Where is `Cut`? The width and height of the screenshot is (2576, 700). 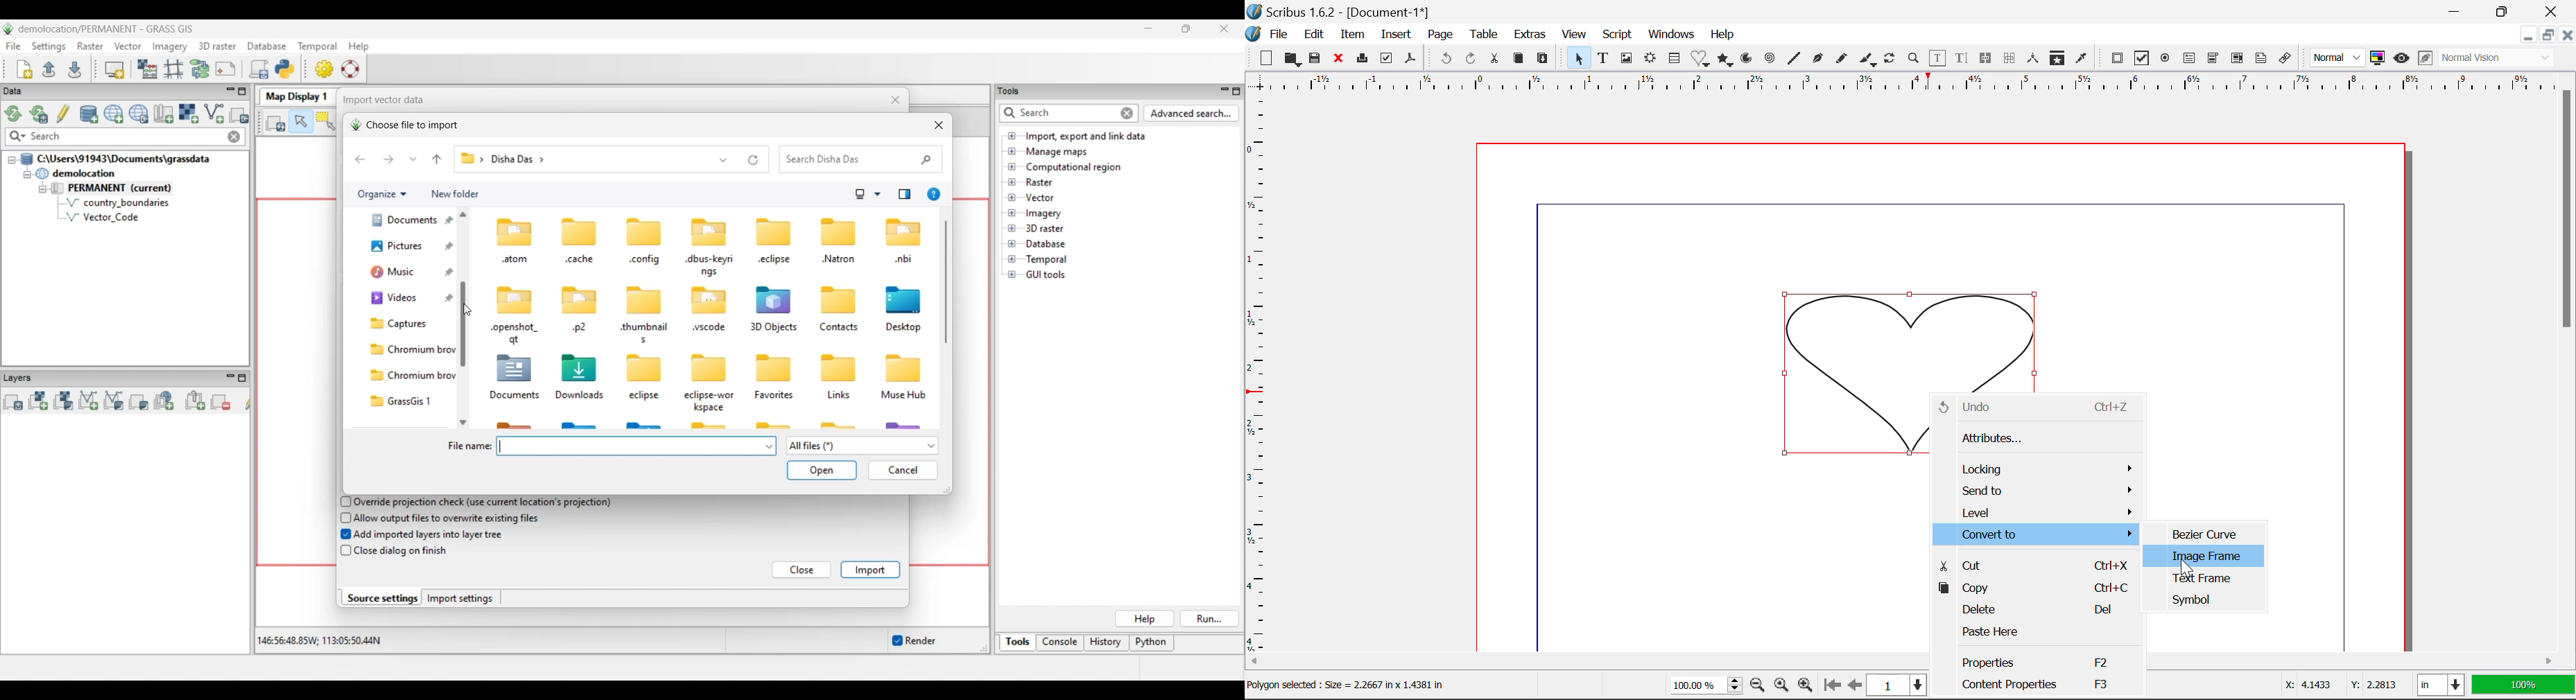
Cut is located at coordinates (2034, 563).